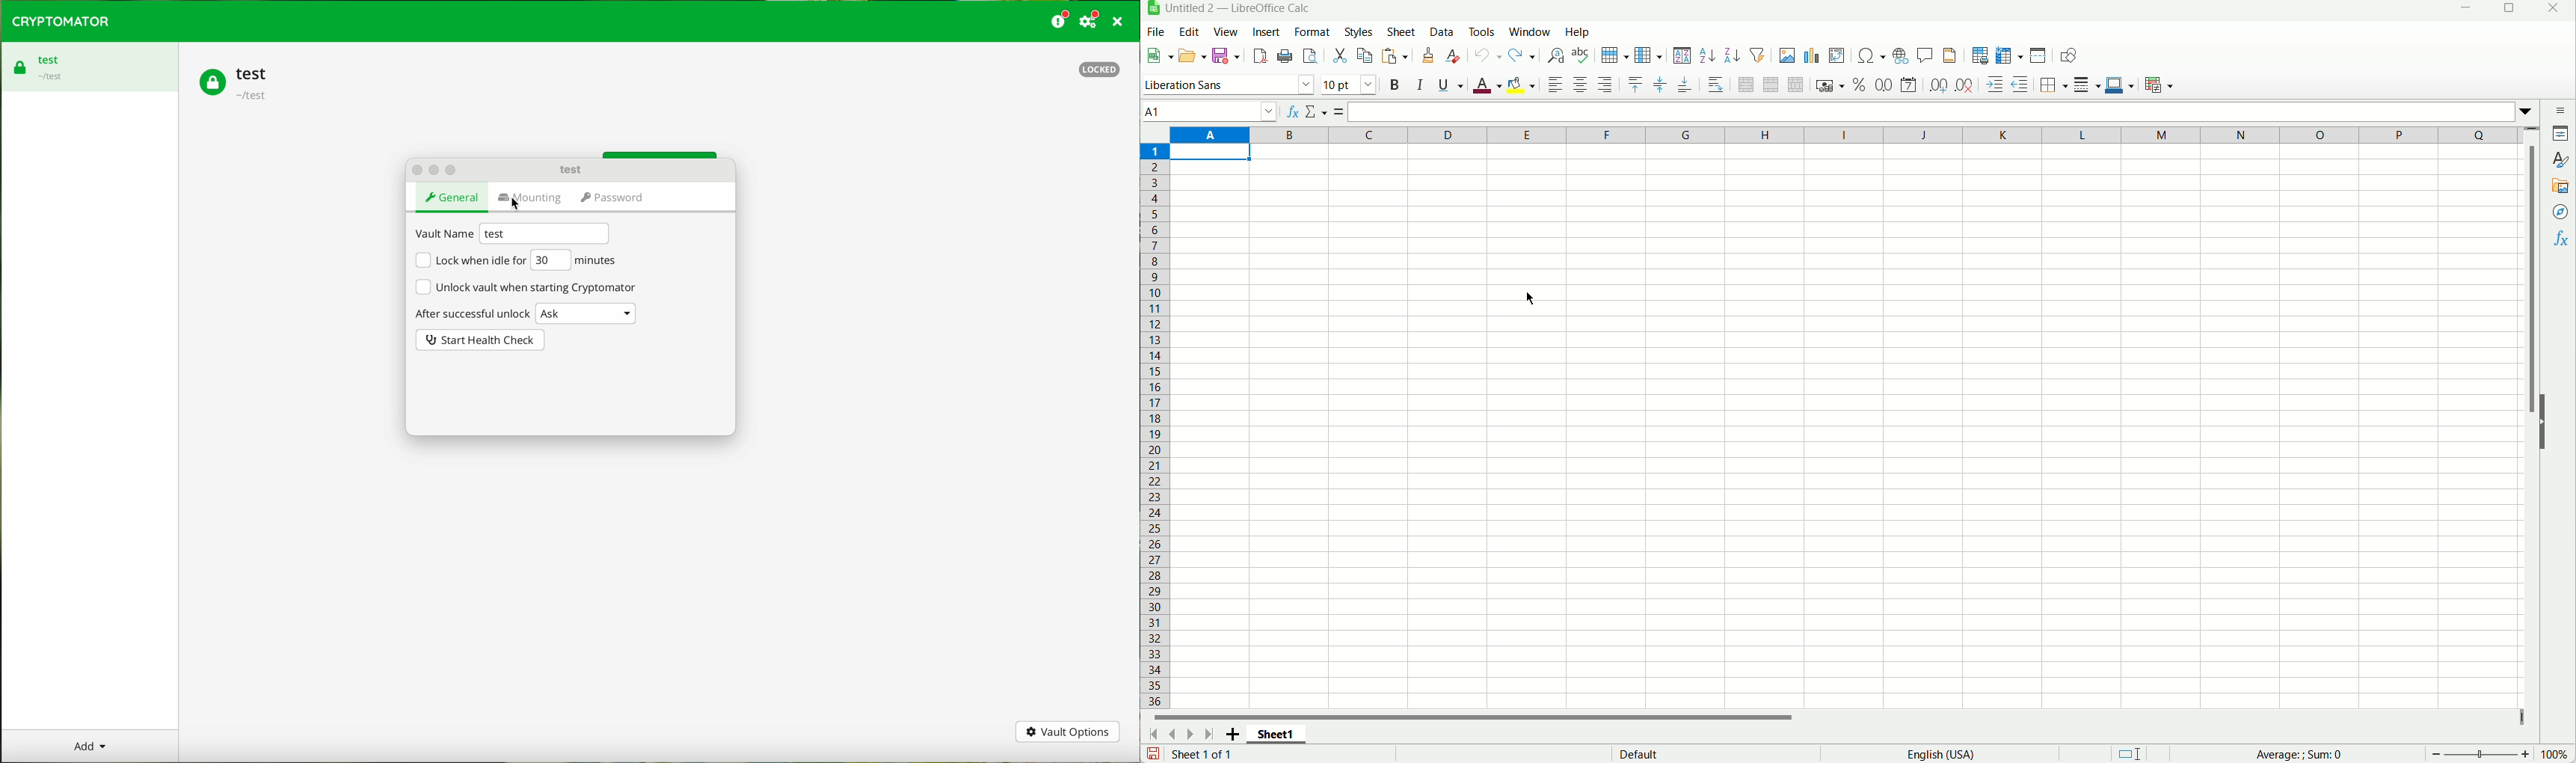 Image resolution: width=2576 pixels, height=784 pixels. Describe the element at coordinates (1190, 31) in the screenshot. I see `Edit` at that location.